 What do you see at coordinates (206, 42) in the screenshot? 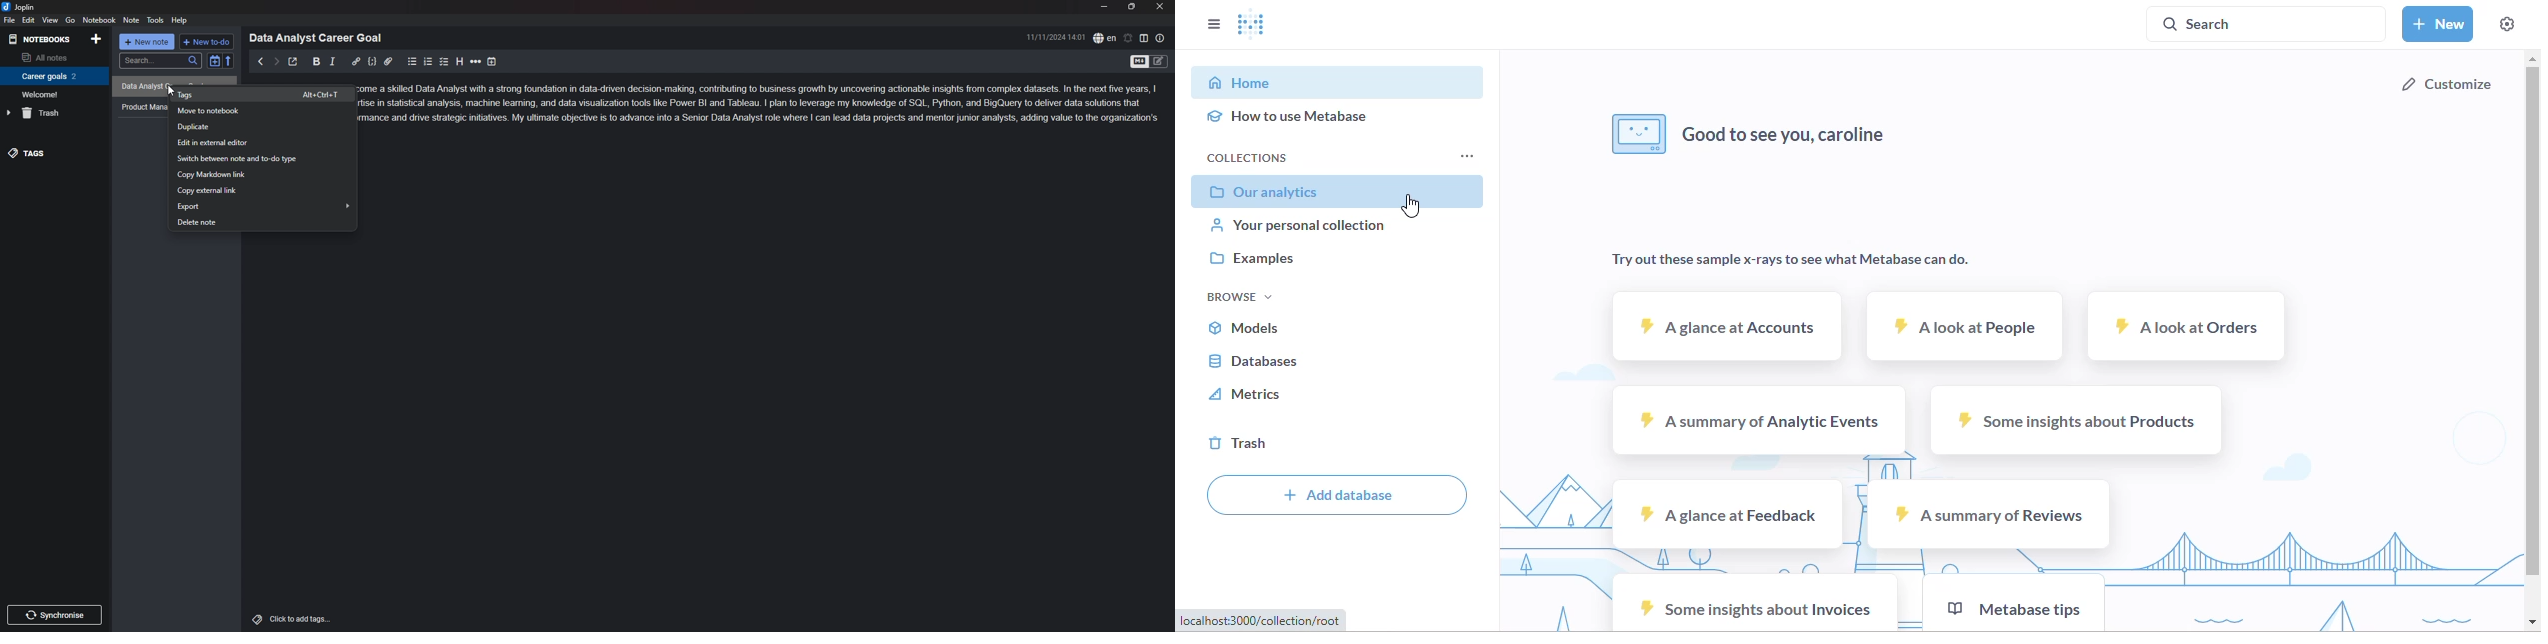
I see `+ new to do` at bounding box center [206, 42].